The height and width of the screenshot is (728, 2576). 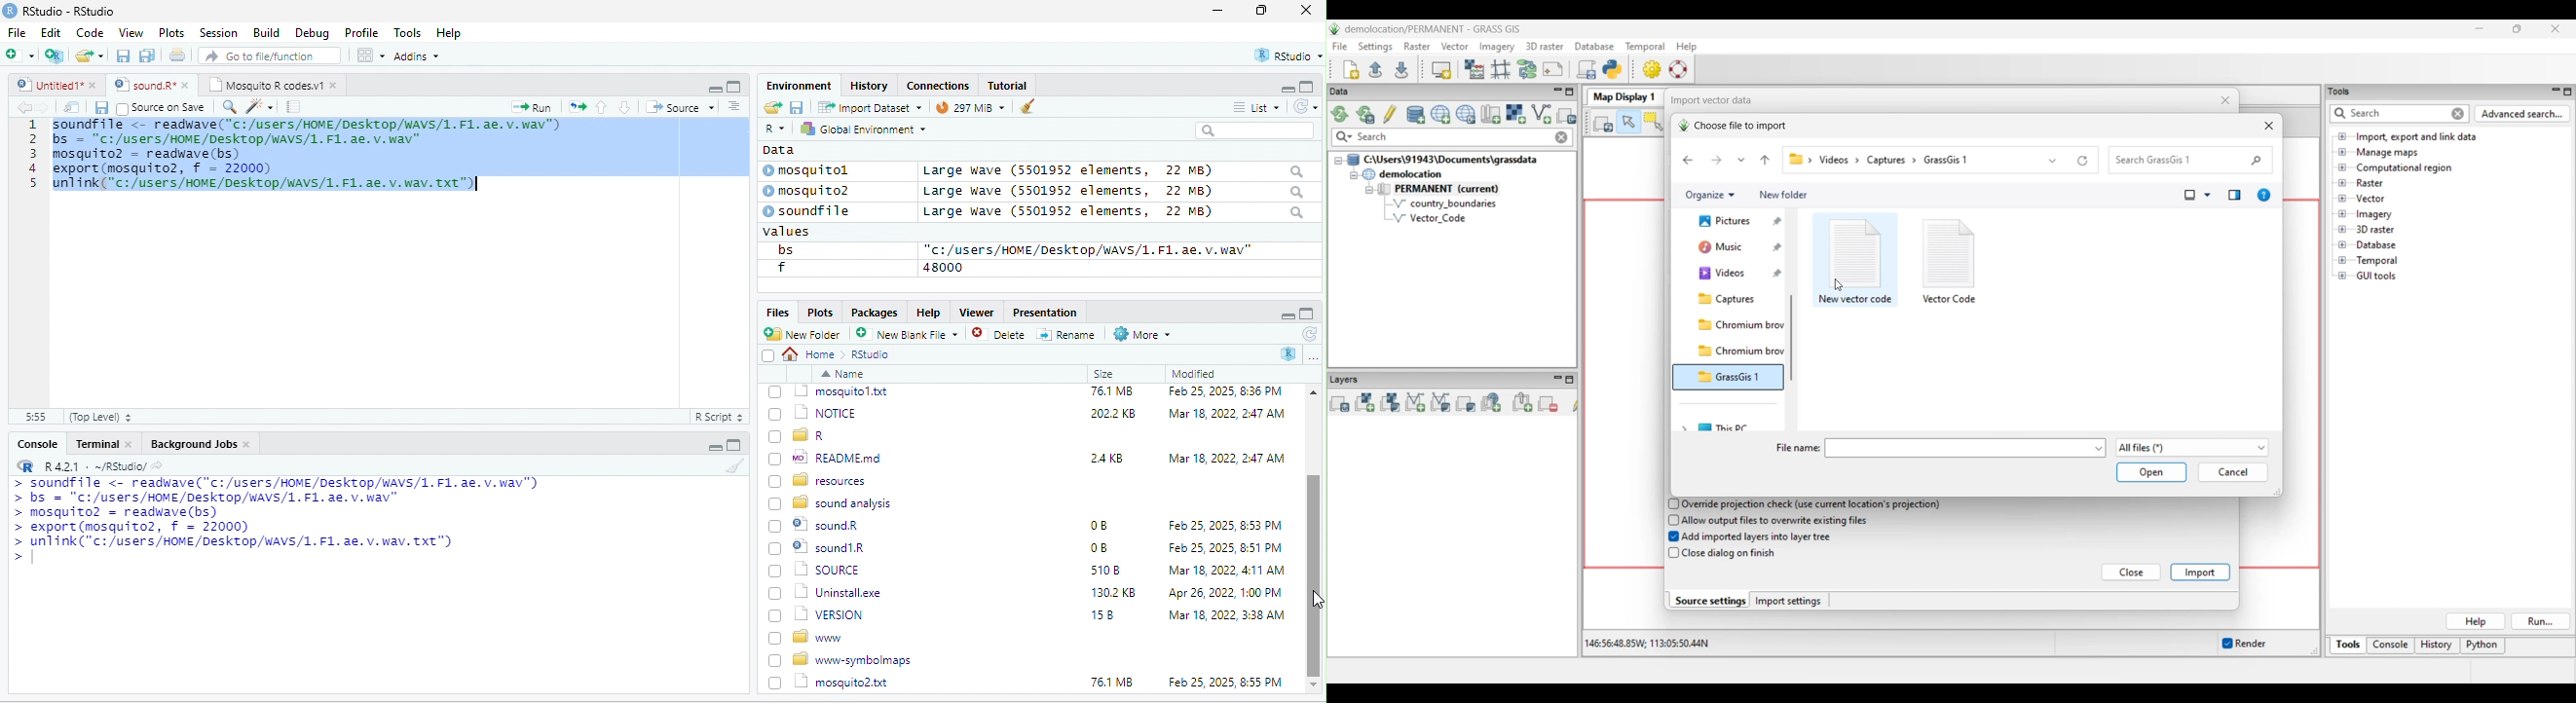 I want to click on save, so click(x=796, y=106).